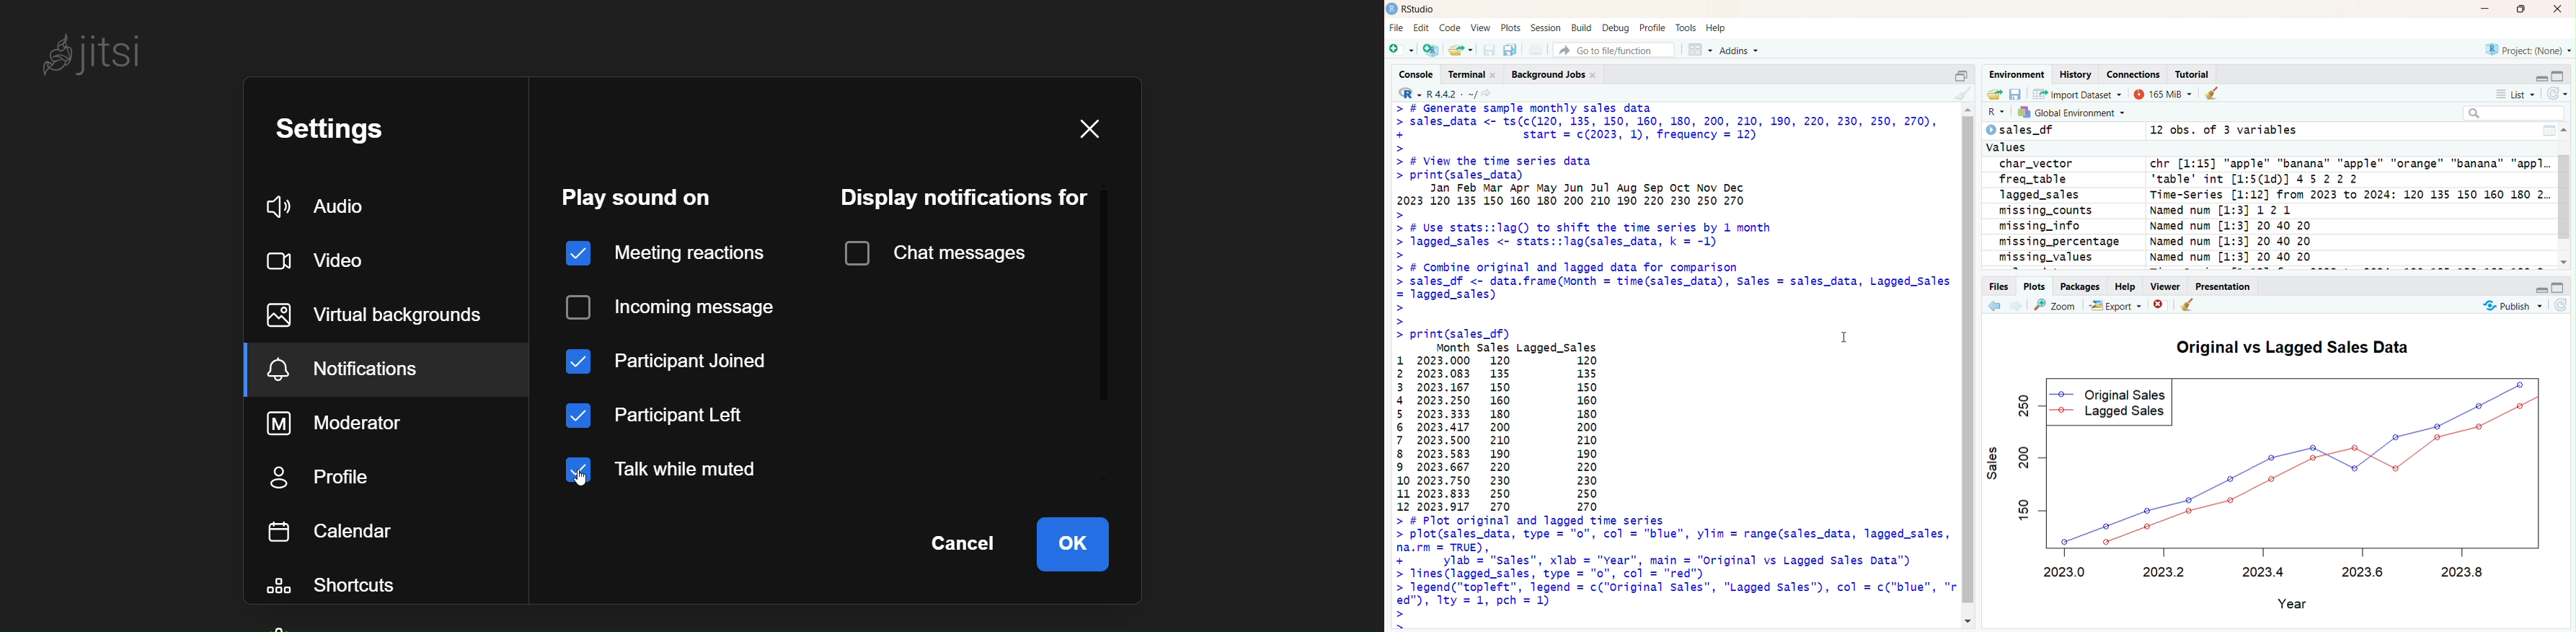  Describe the element at coordinates (1653, 27) in the screenshot. I see `profile` at that location.